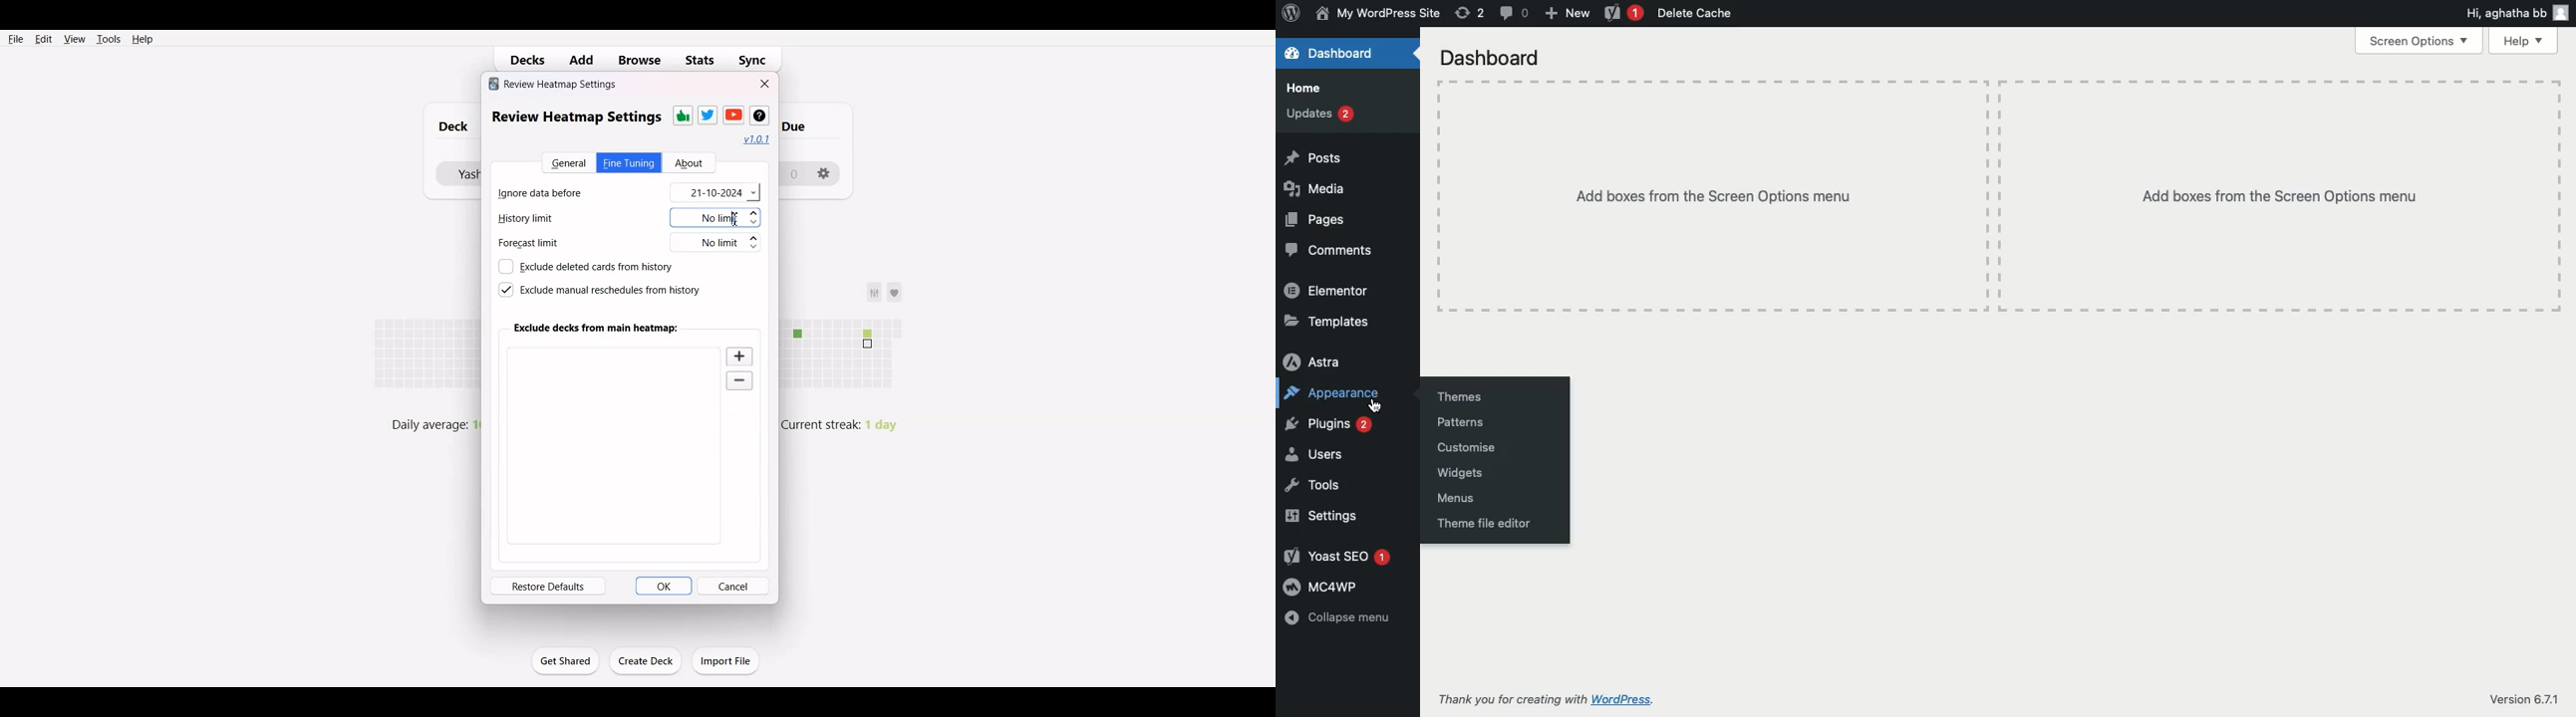  What do you see at coordinates (689, 163) in the screenshot?
I see `About` at bounding box center [689, 163].